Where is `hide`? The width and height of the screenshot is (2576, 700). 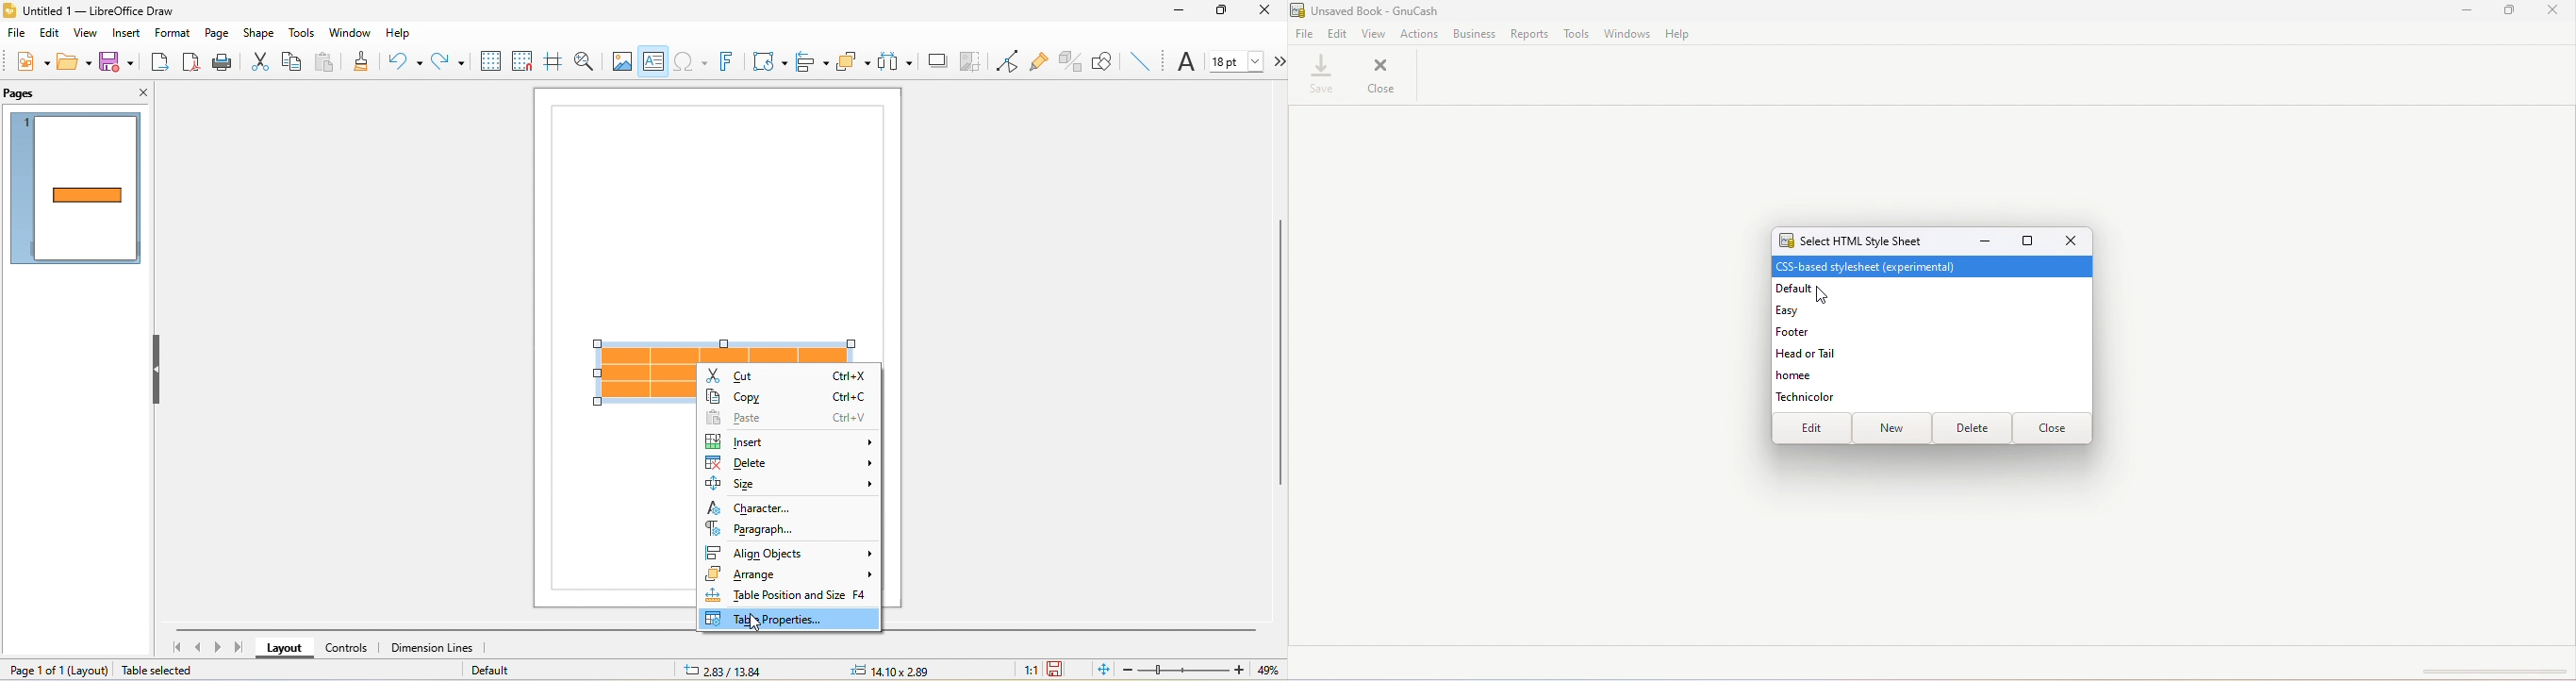
hide is located at coordinates (158, 373).